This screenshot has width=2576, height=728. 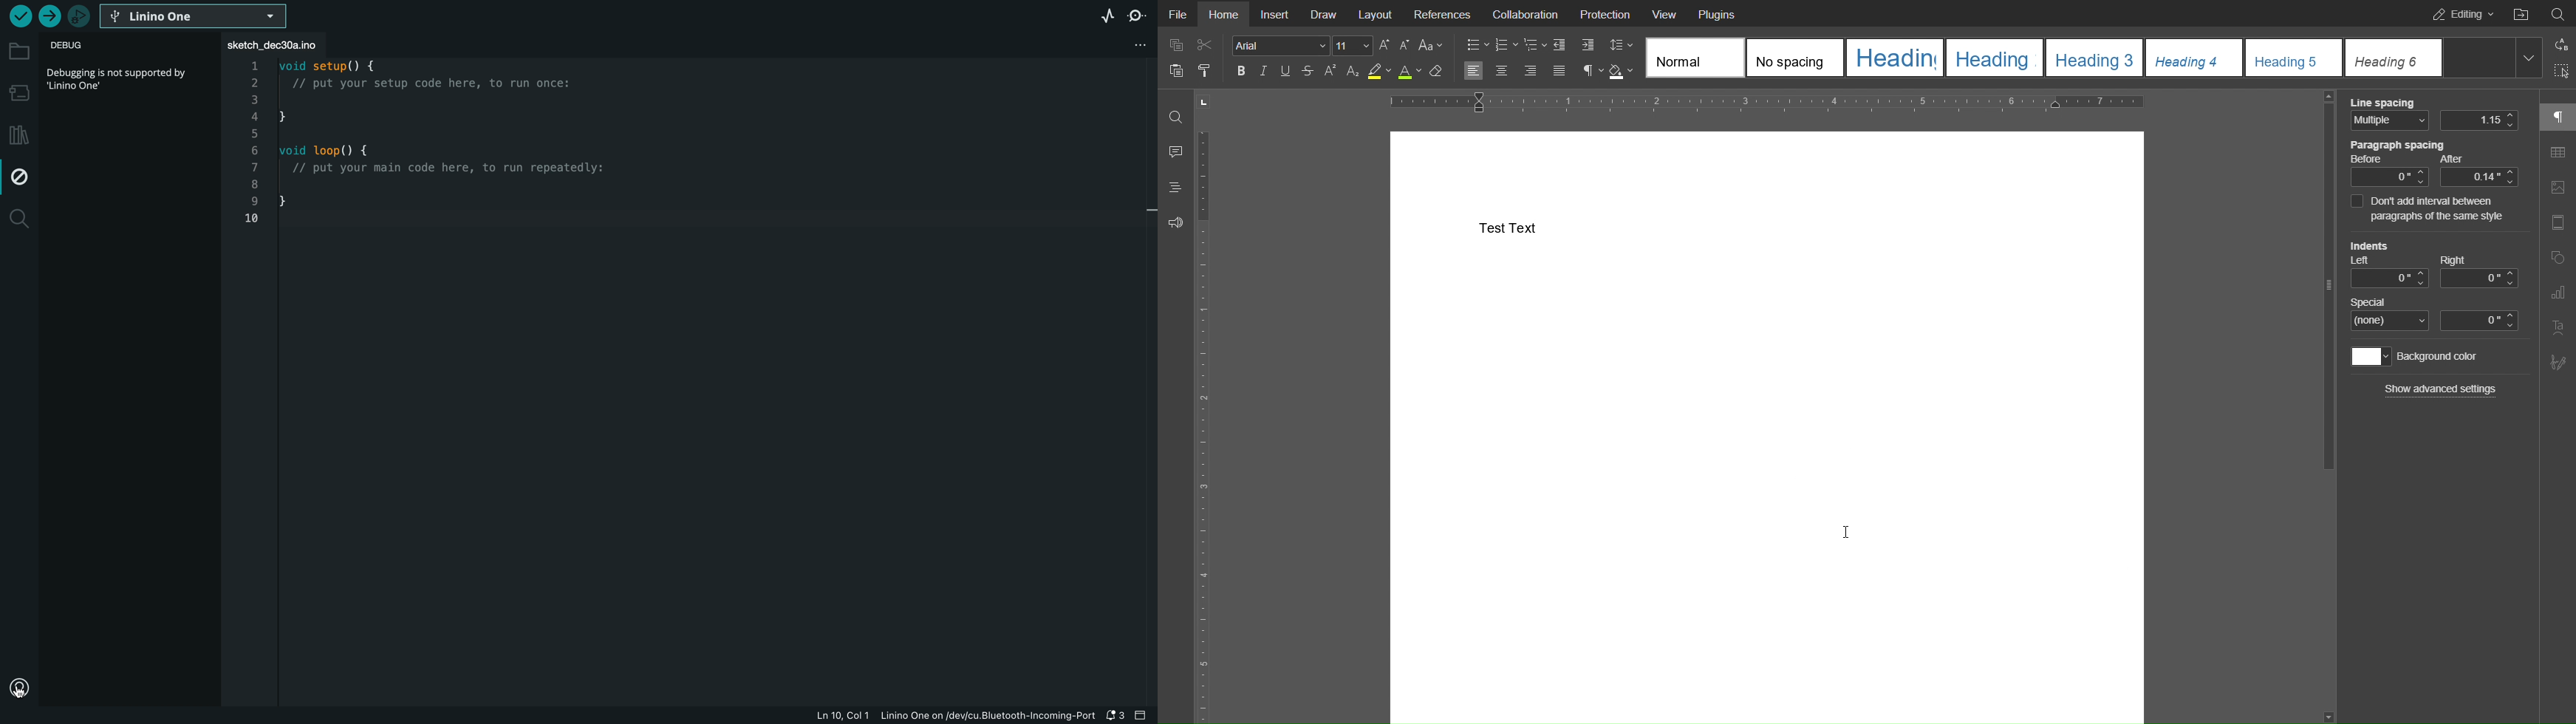 What do you see at coordinates (1522, 13) in the screenshot?
I see `Collaboration` at bounding box center [1522, 13].